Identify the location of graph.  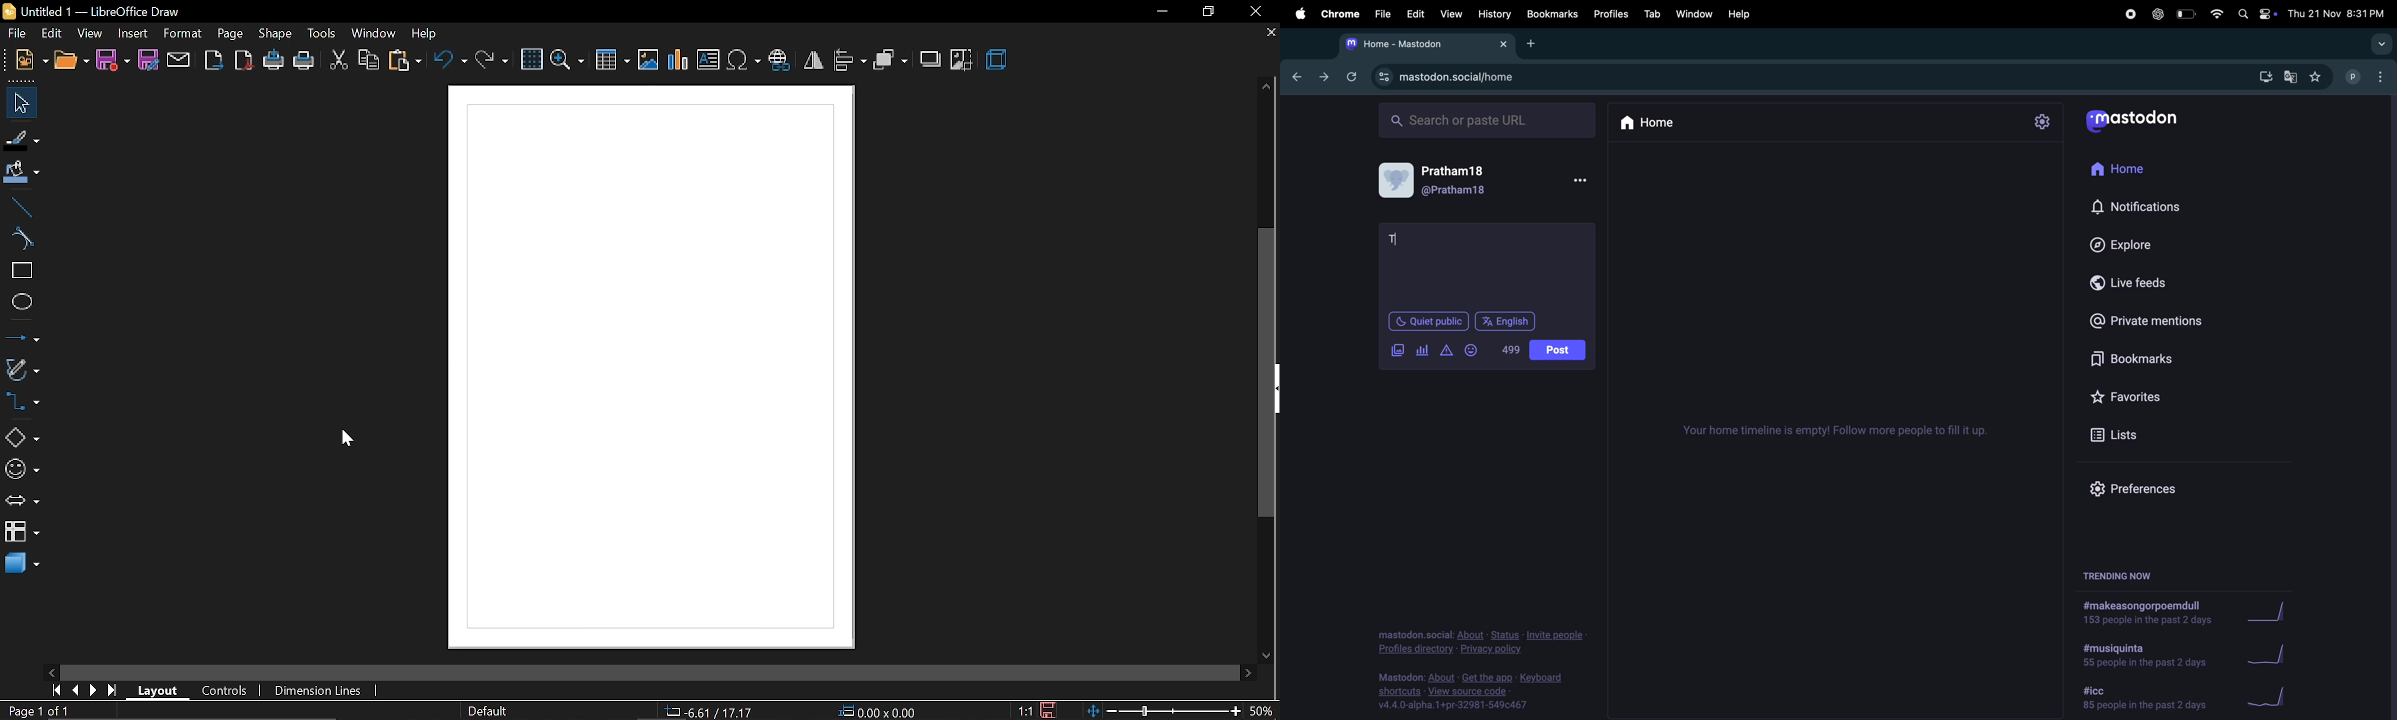
(2271, 612).